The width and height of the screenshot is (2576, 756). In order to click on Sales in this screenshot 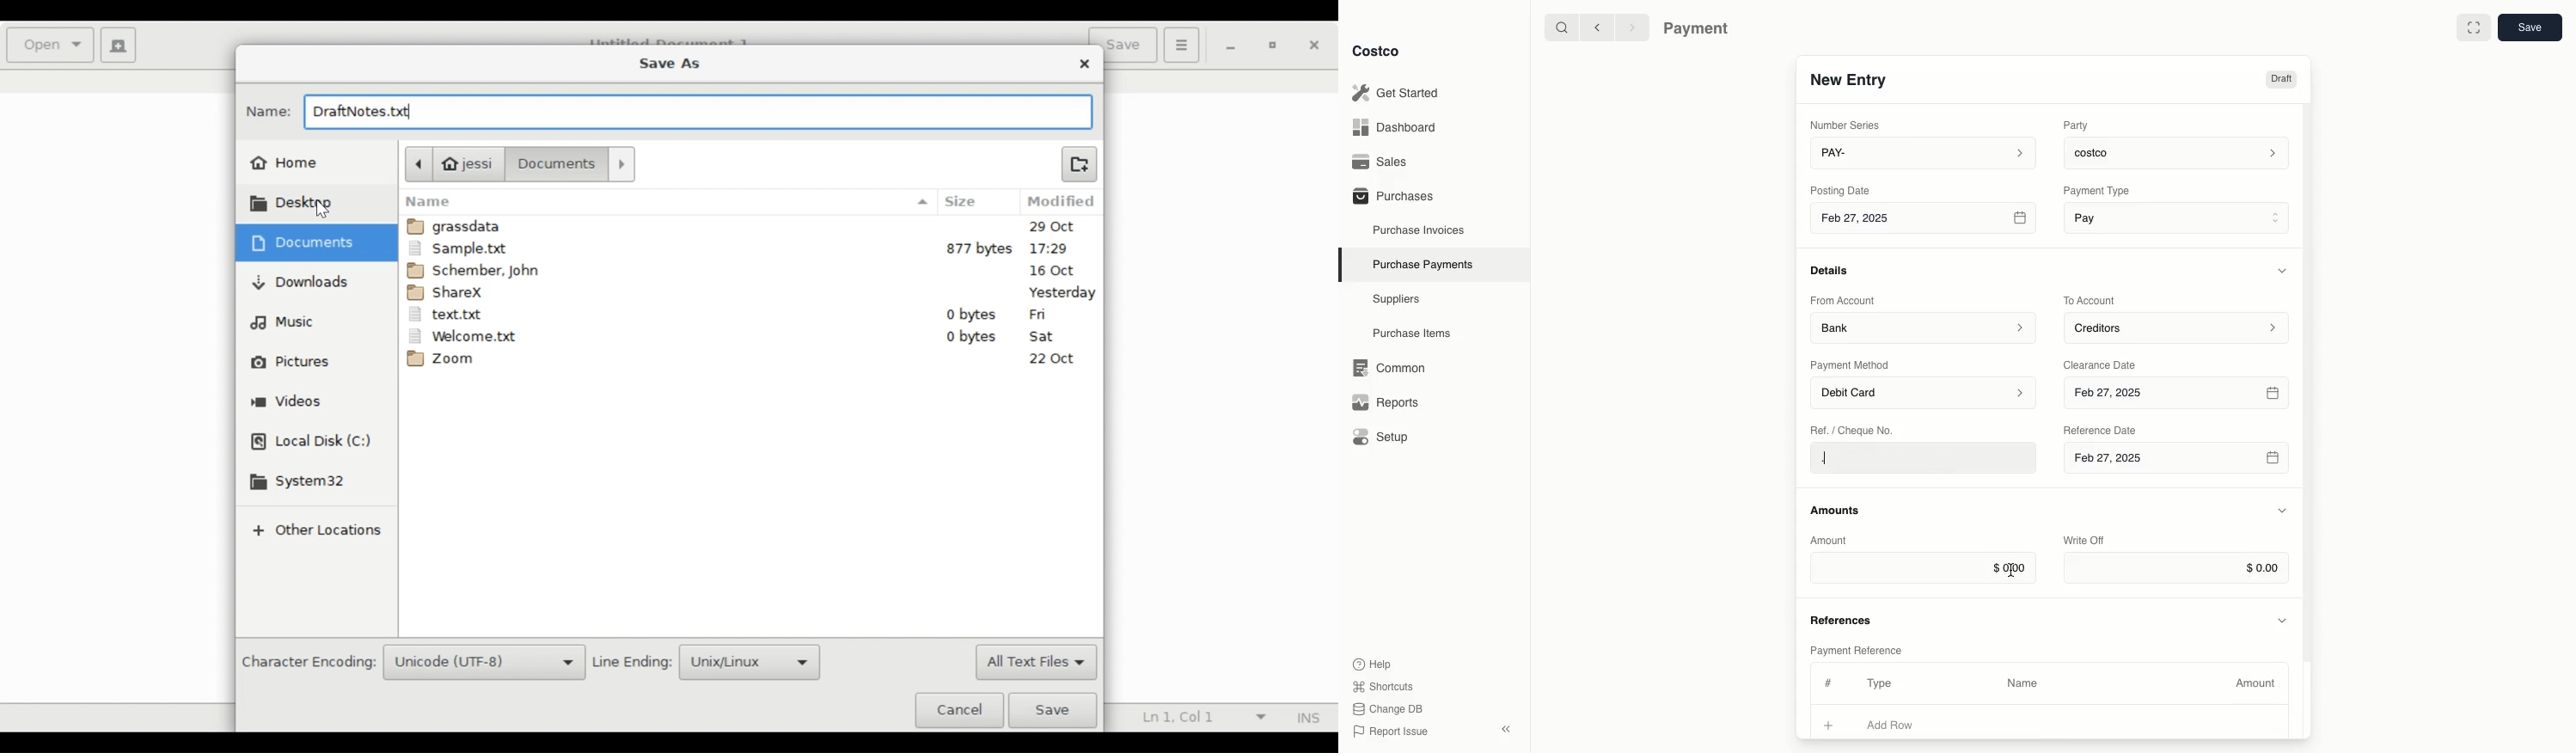, I will do `click(1386, 162)`.